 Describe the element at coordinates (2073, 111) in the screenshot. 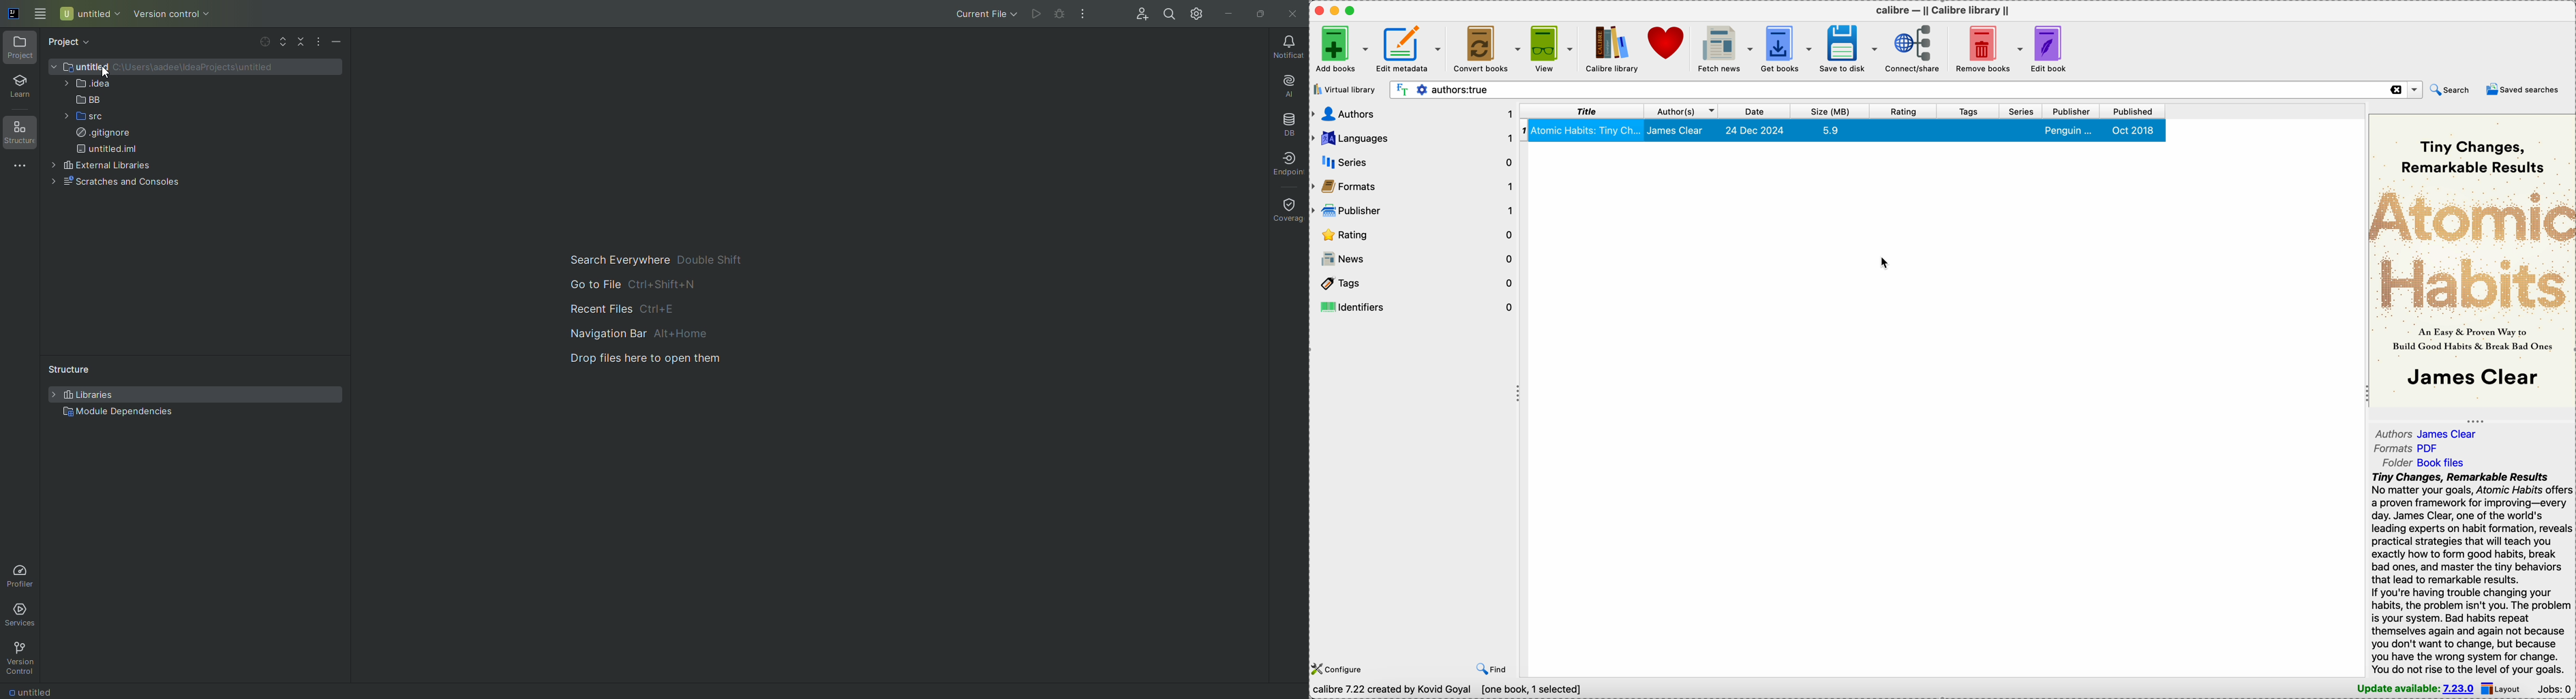

I see `publisher` at that location.